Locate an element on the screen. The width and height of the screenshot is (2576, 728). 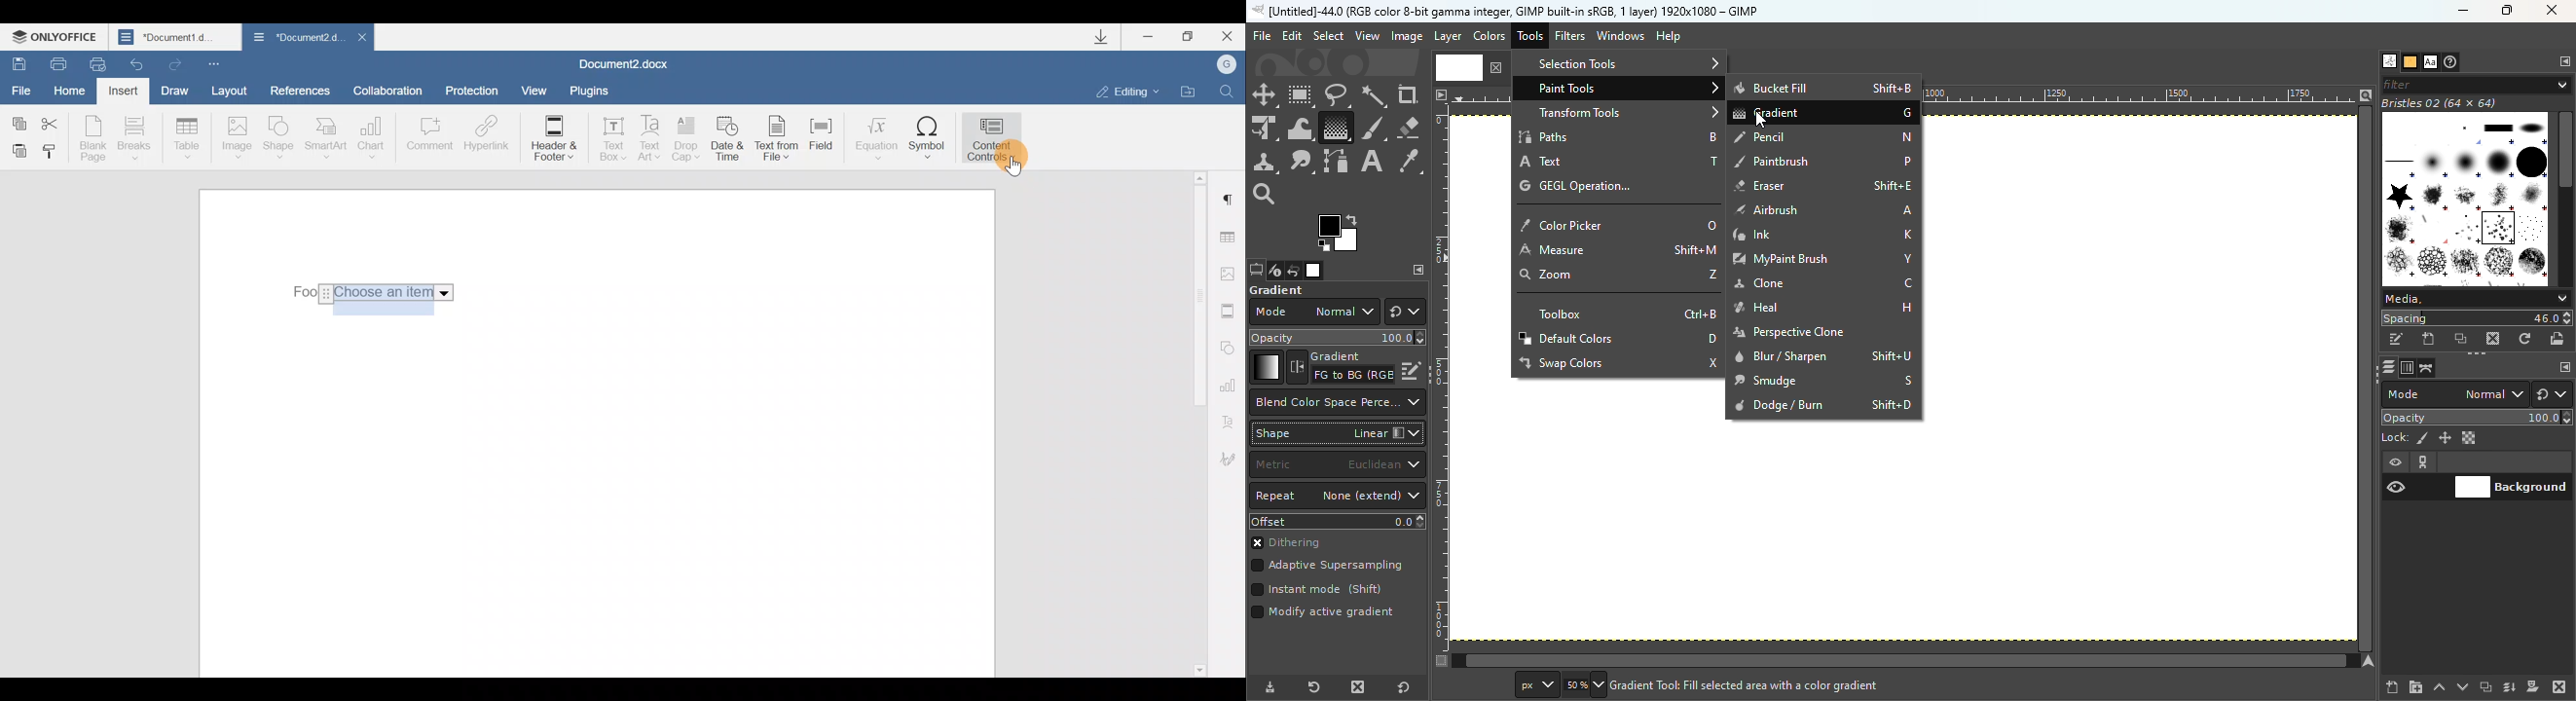
Paint tools is located at coordinates (1620, 88).